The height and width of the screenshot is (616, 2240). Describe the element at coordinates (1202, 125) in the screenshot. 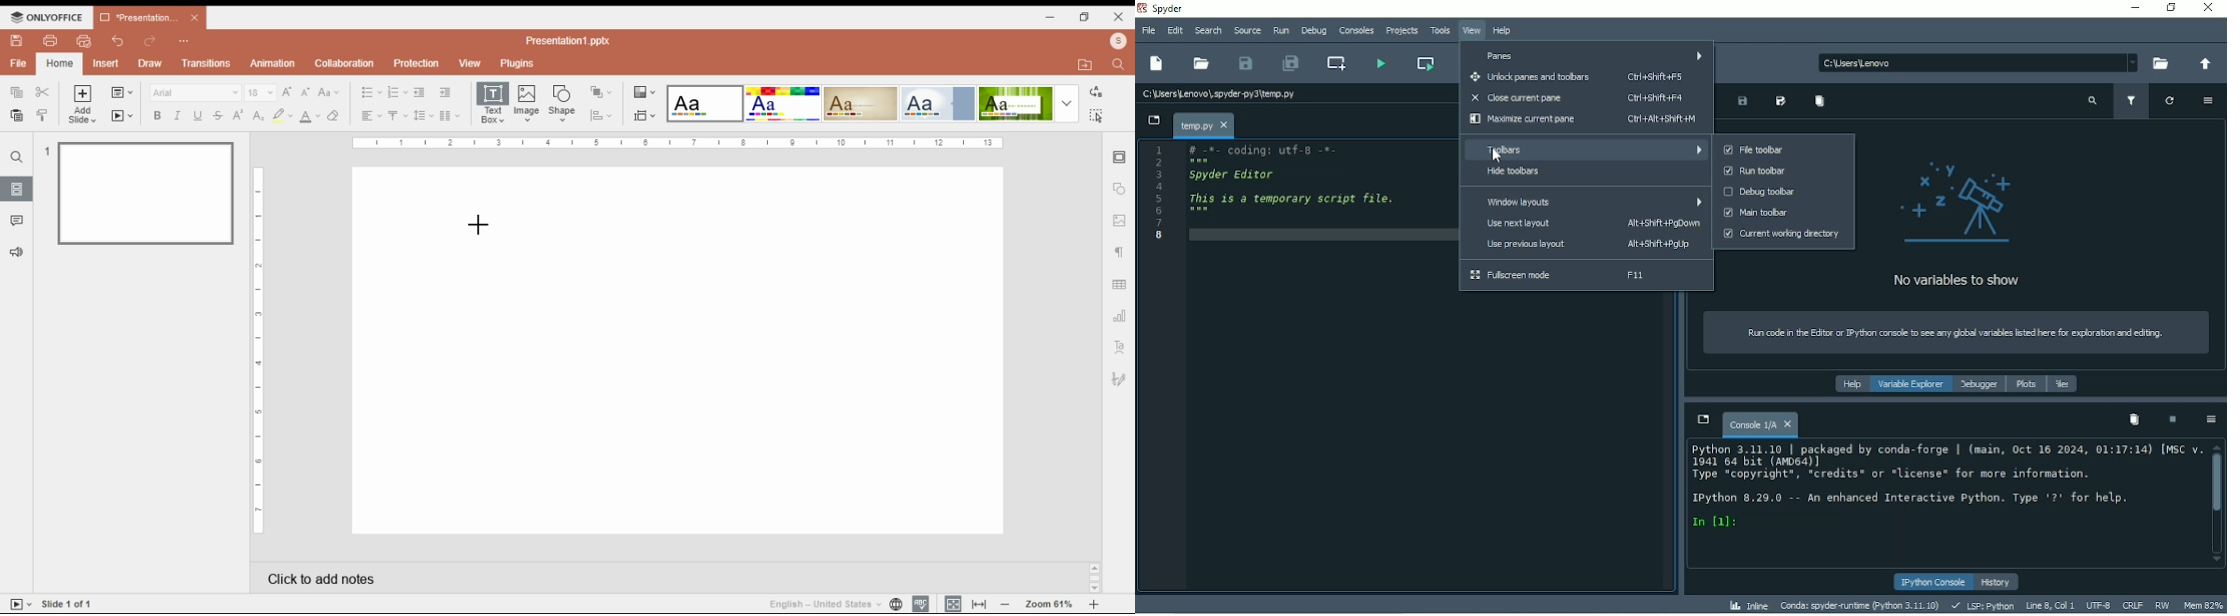

I see `File name` at that location.